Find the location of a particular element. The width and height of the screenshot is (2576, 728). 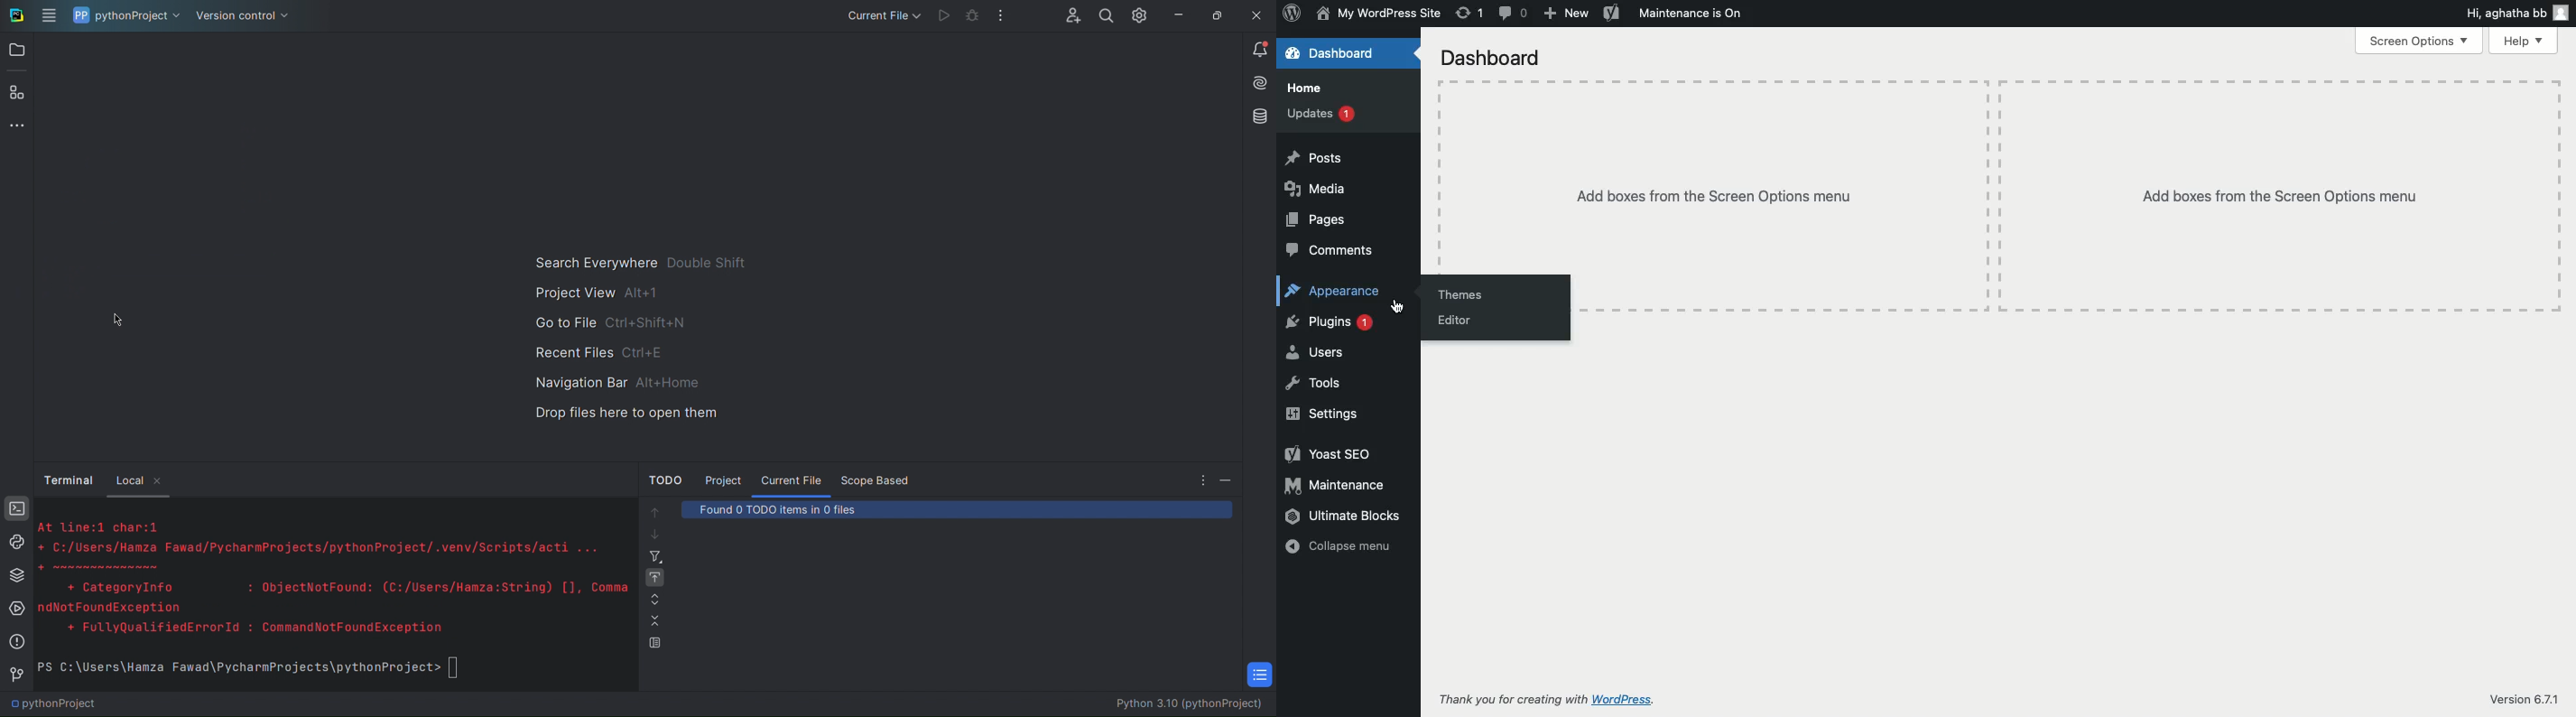

Pages is located at coordinates (1314, 221).